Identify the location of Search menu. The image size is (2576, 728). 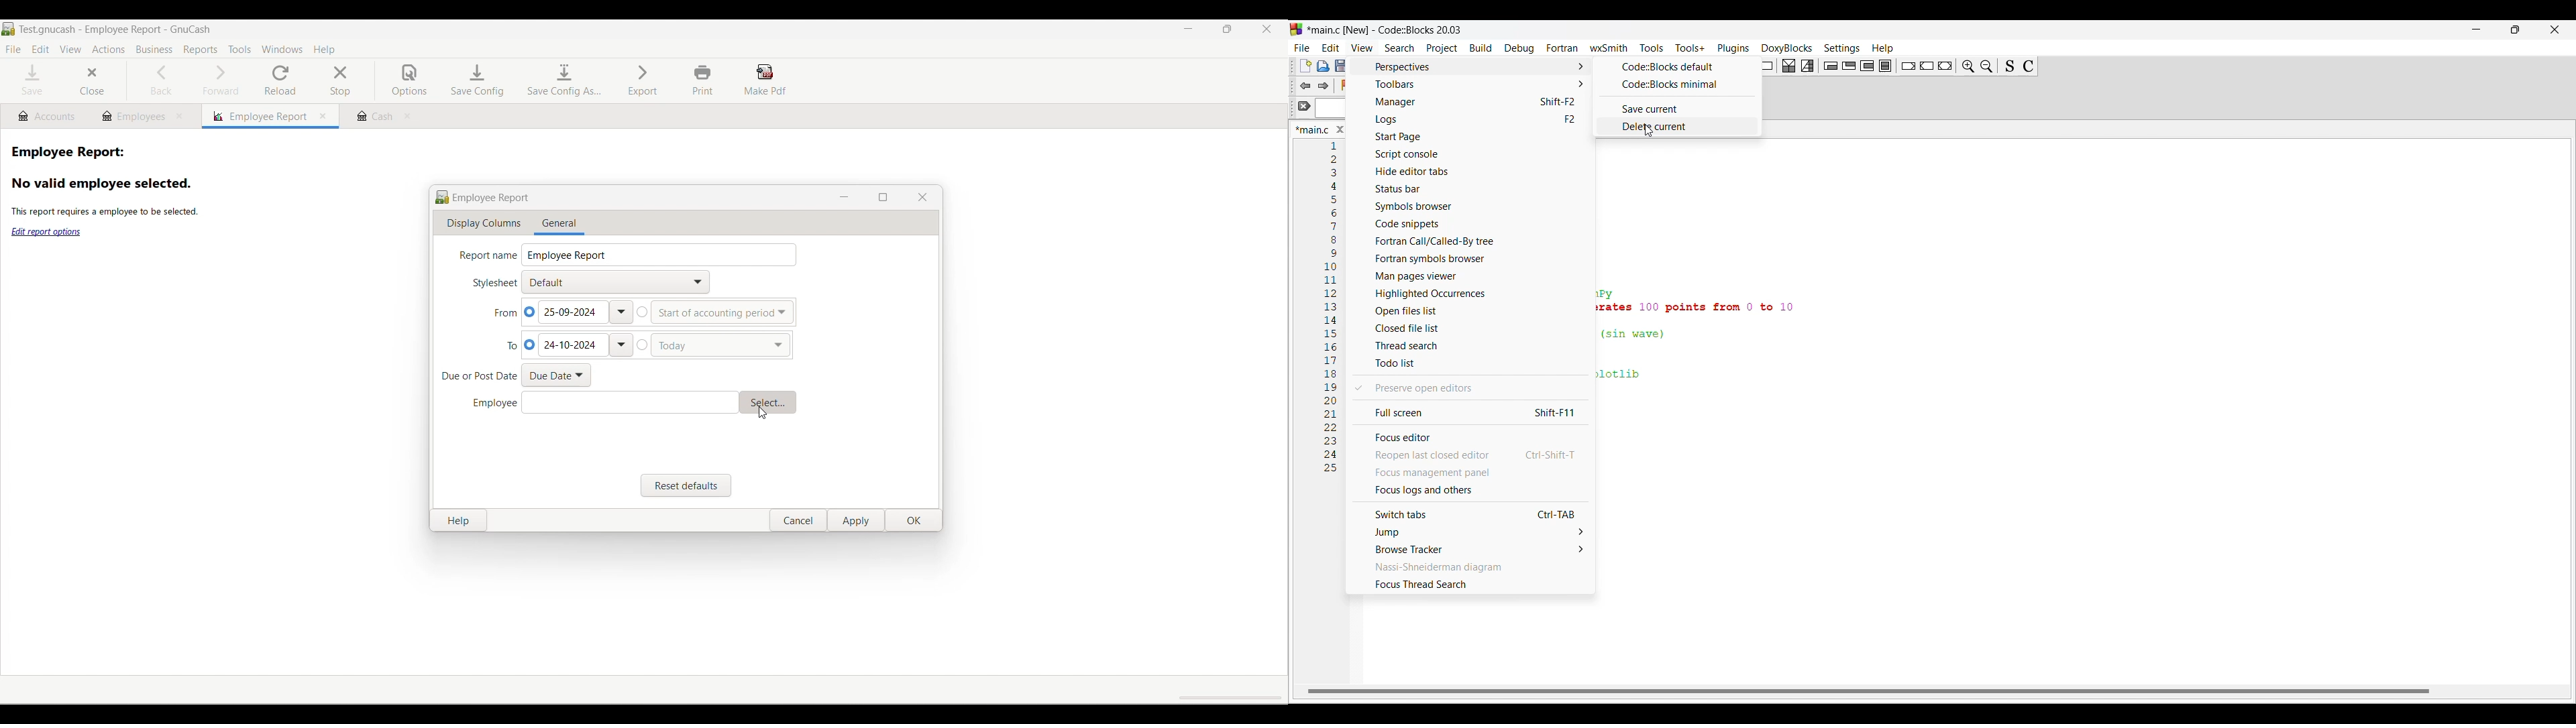
(1399, 48).